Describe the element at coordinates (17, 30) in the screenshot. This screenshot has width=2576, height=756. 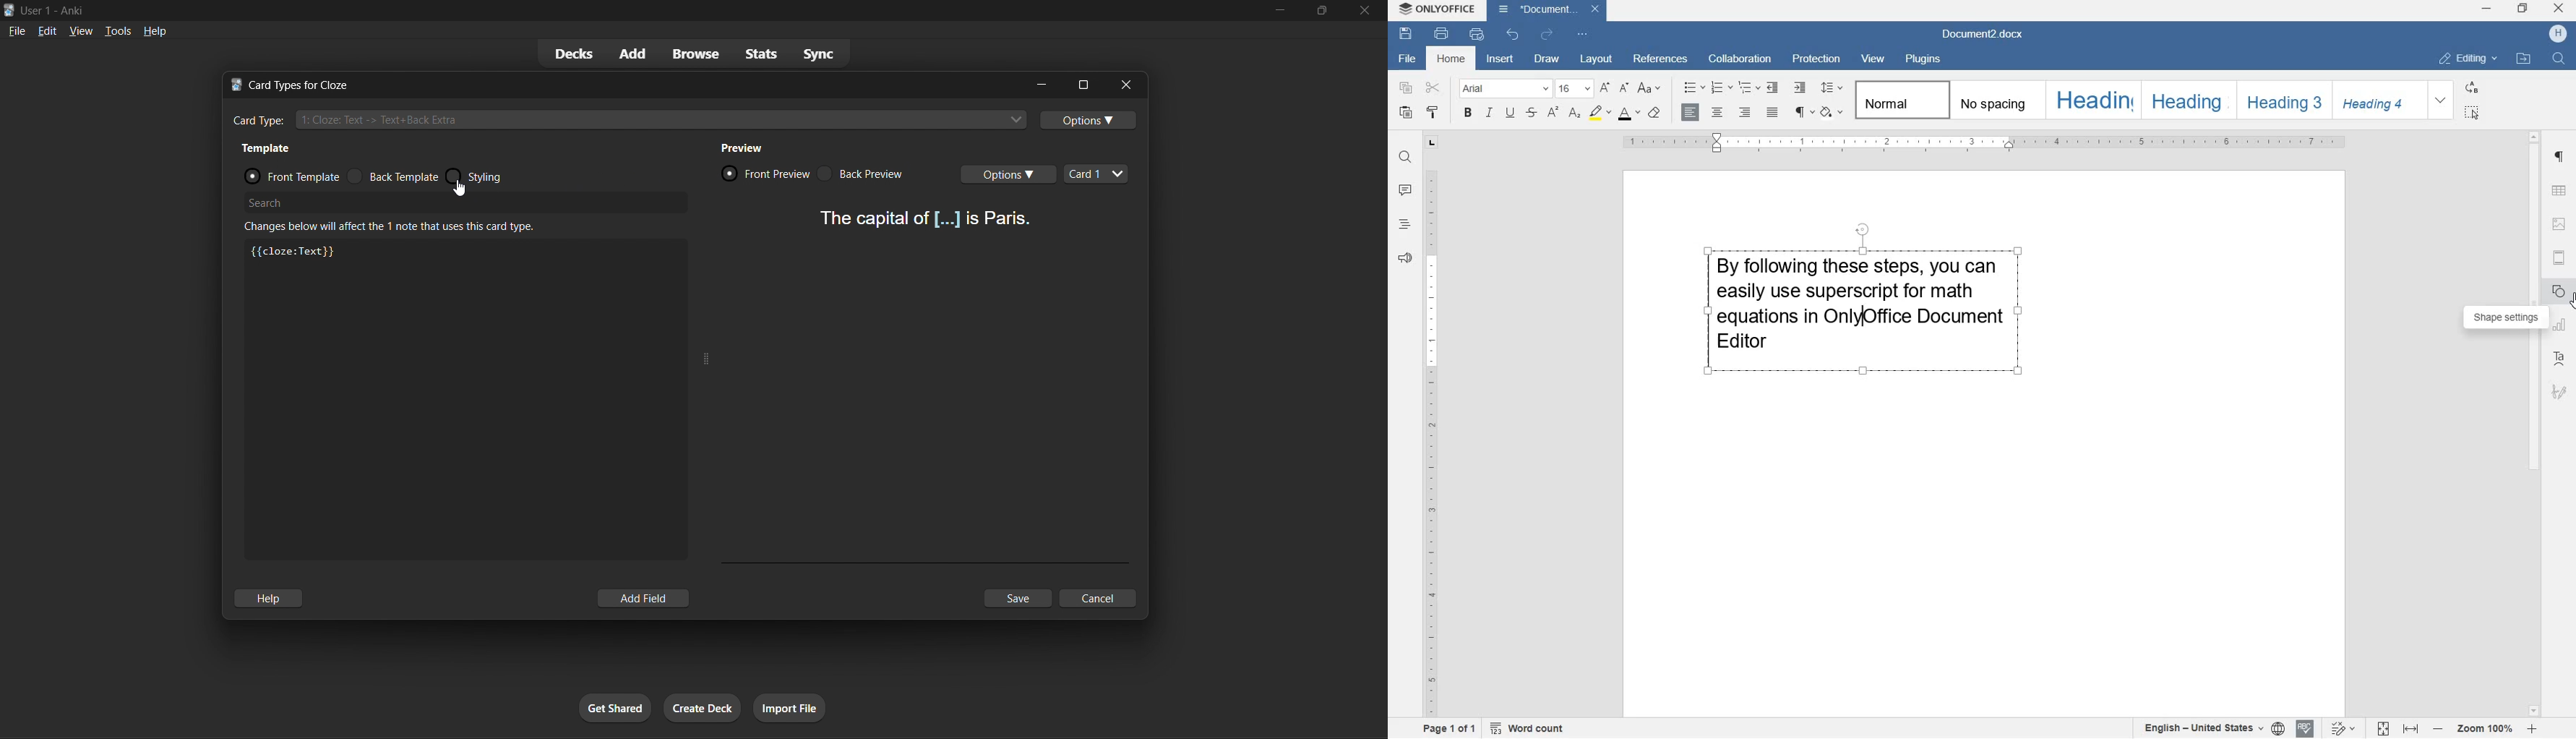
I see `file` at that location.